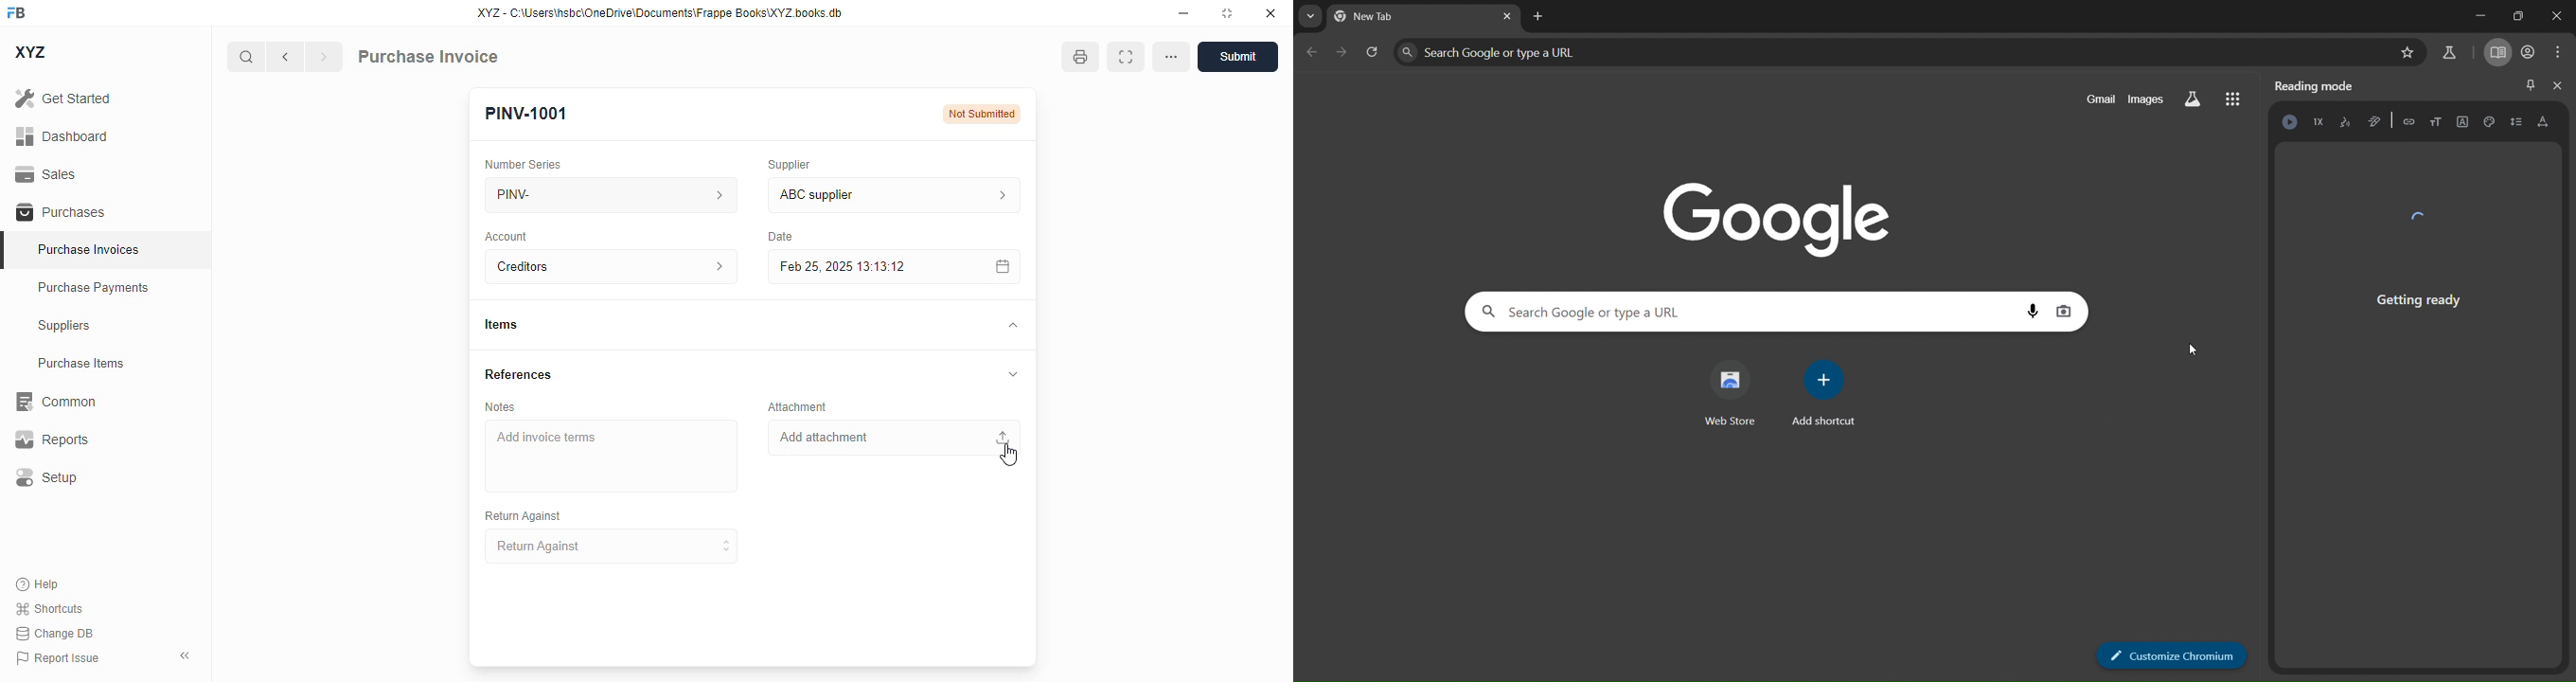 The width and height of the screenshot is (2576, 700). I want to click on ABC supplier, so click(858, 195).